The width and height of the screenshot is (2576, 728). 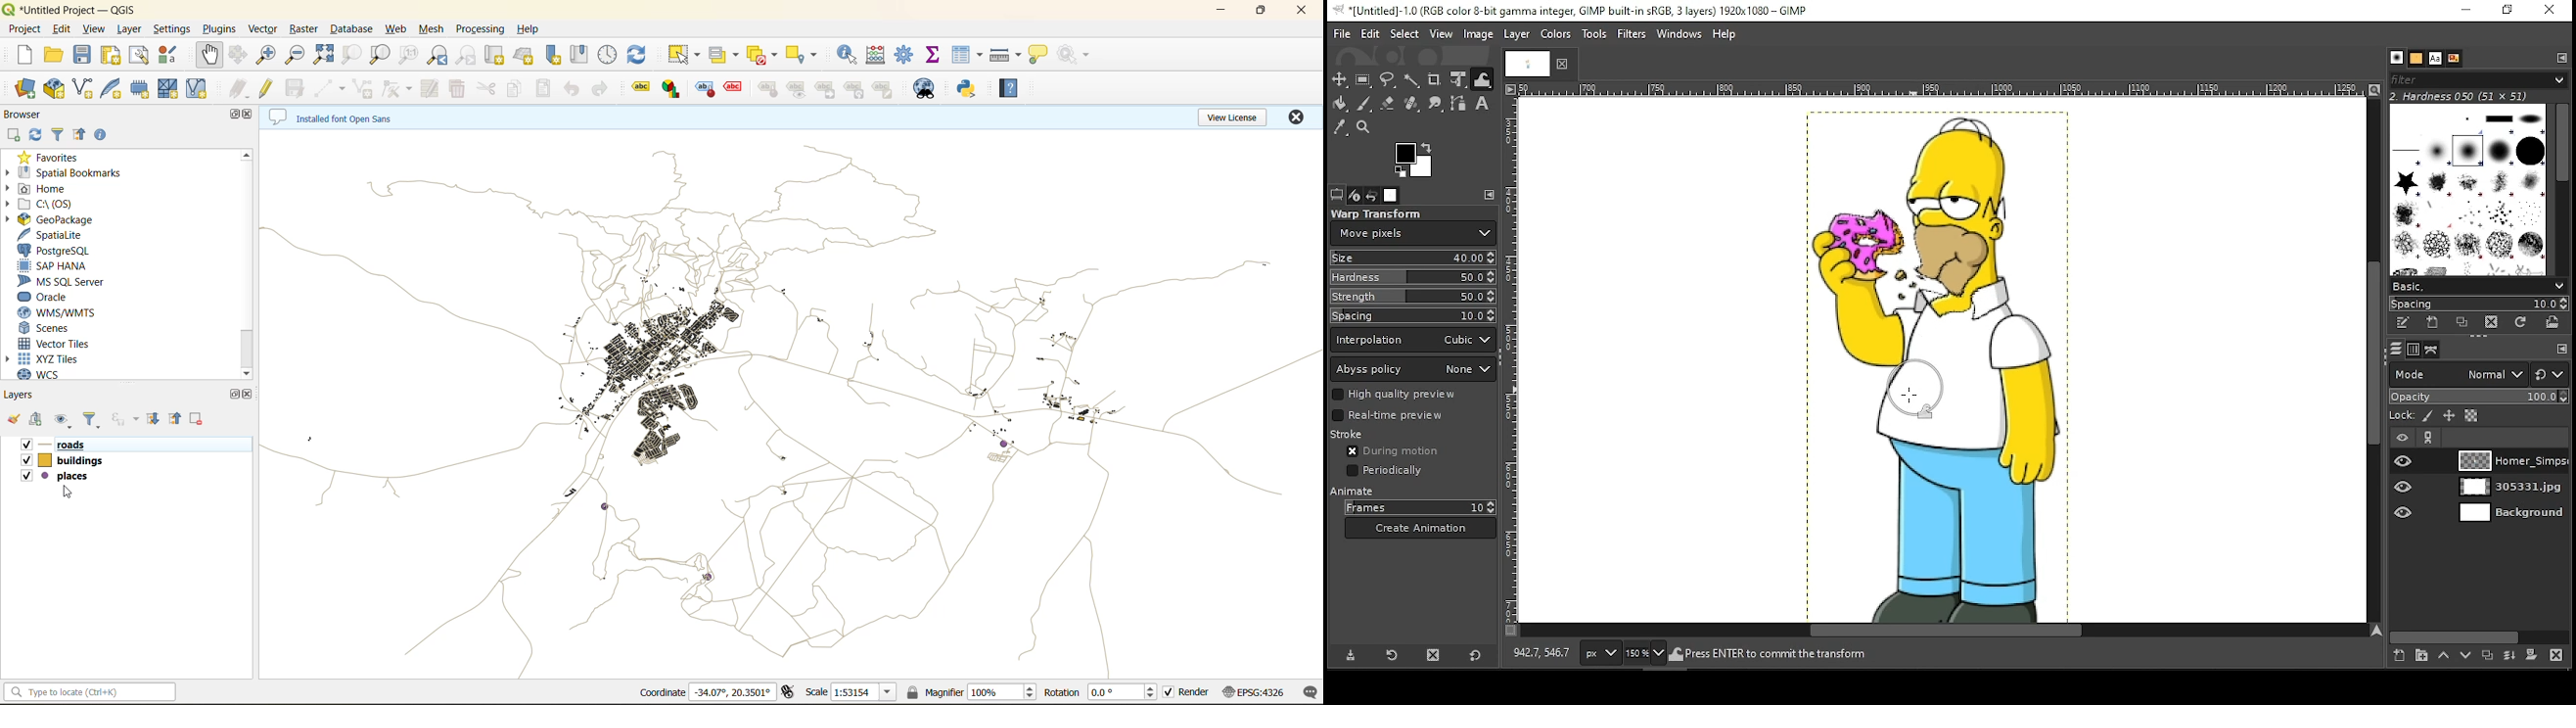 I want to click on metasearch, so click(x=927, y=89).